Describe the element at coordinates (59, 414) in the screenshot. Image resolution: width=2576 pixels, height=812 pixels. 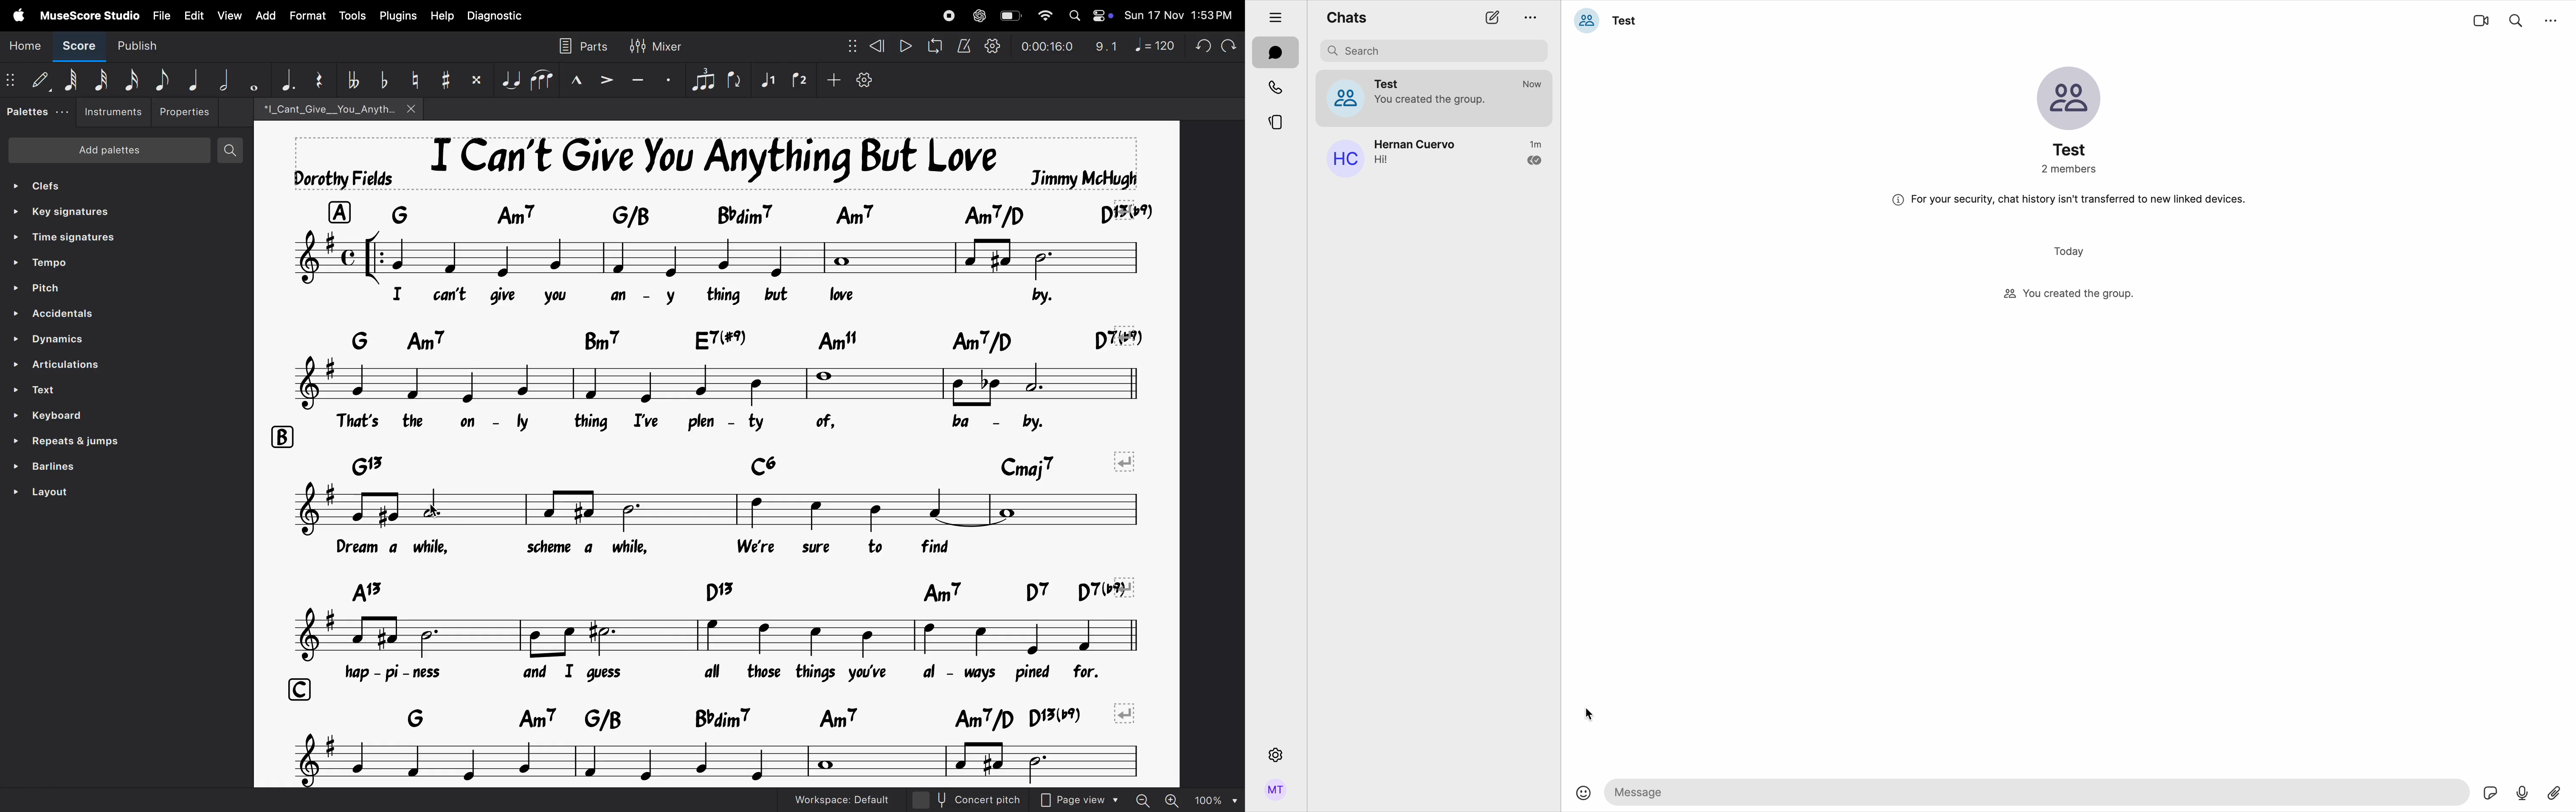
I see `keyboard` at that location.